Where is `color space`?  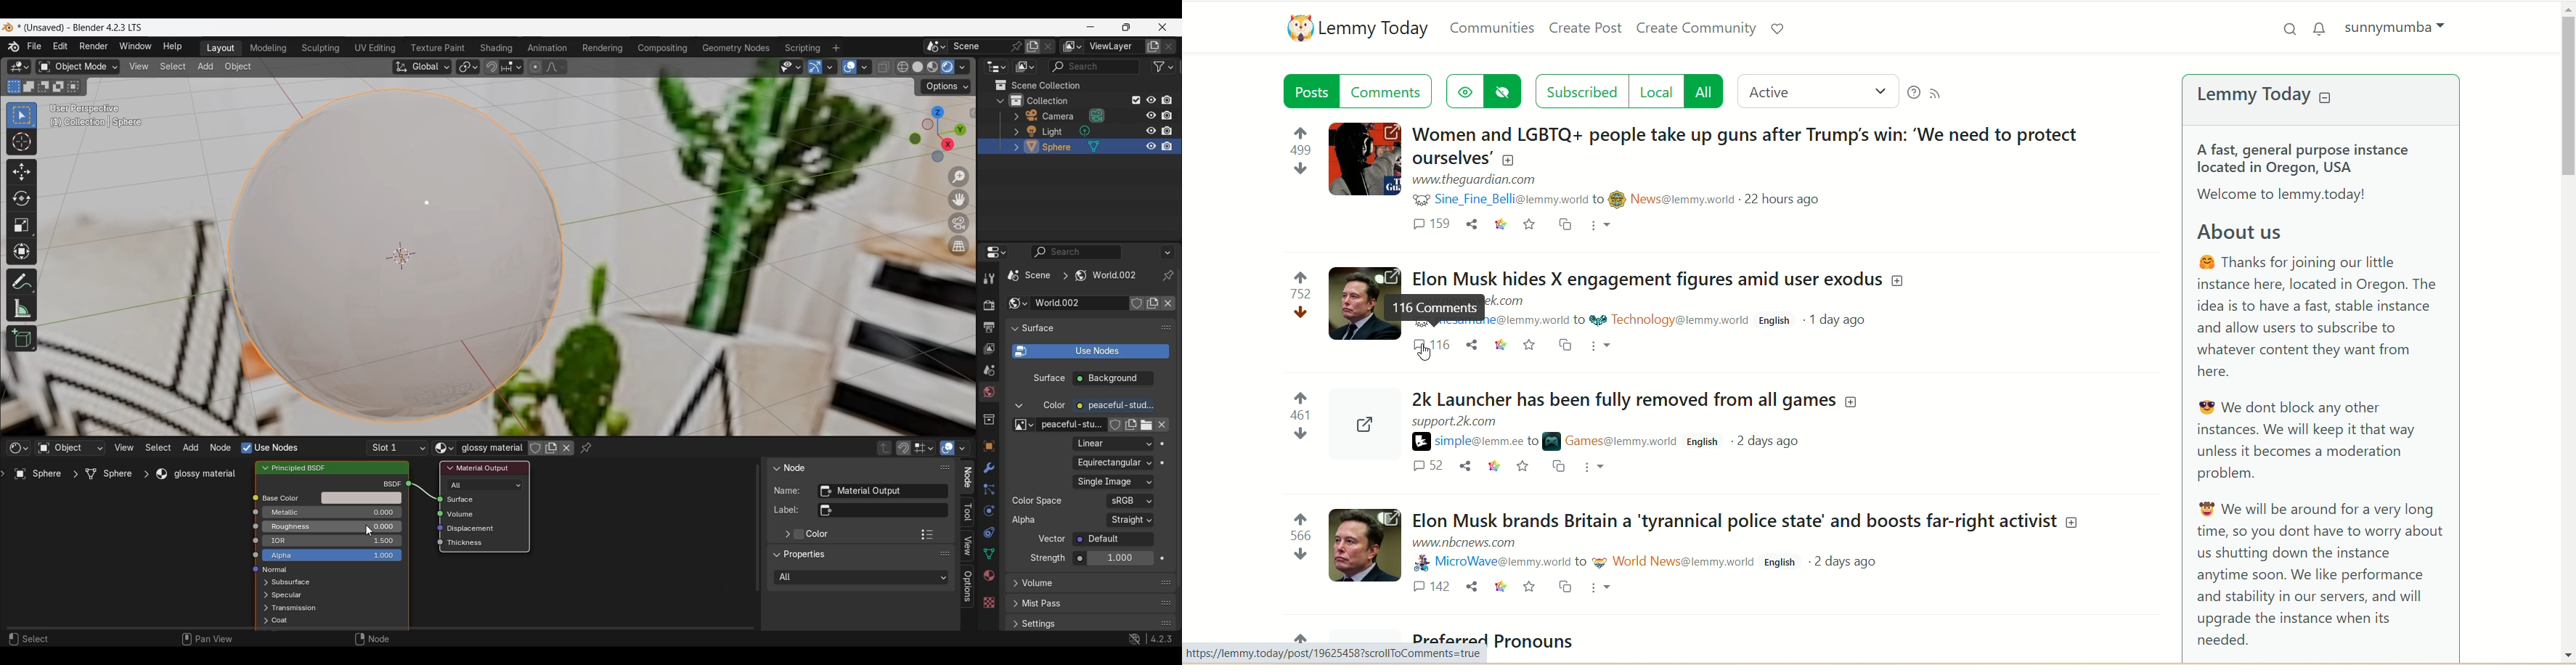 color space is located at coordinates (1038, 501).